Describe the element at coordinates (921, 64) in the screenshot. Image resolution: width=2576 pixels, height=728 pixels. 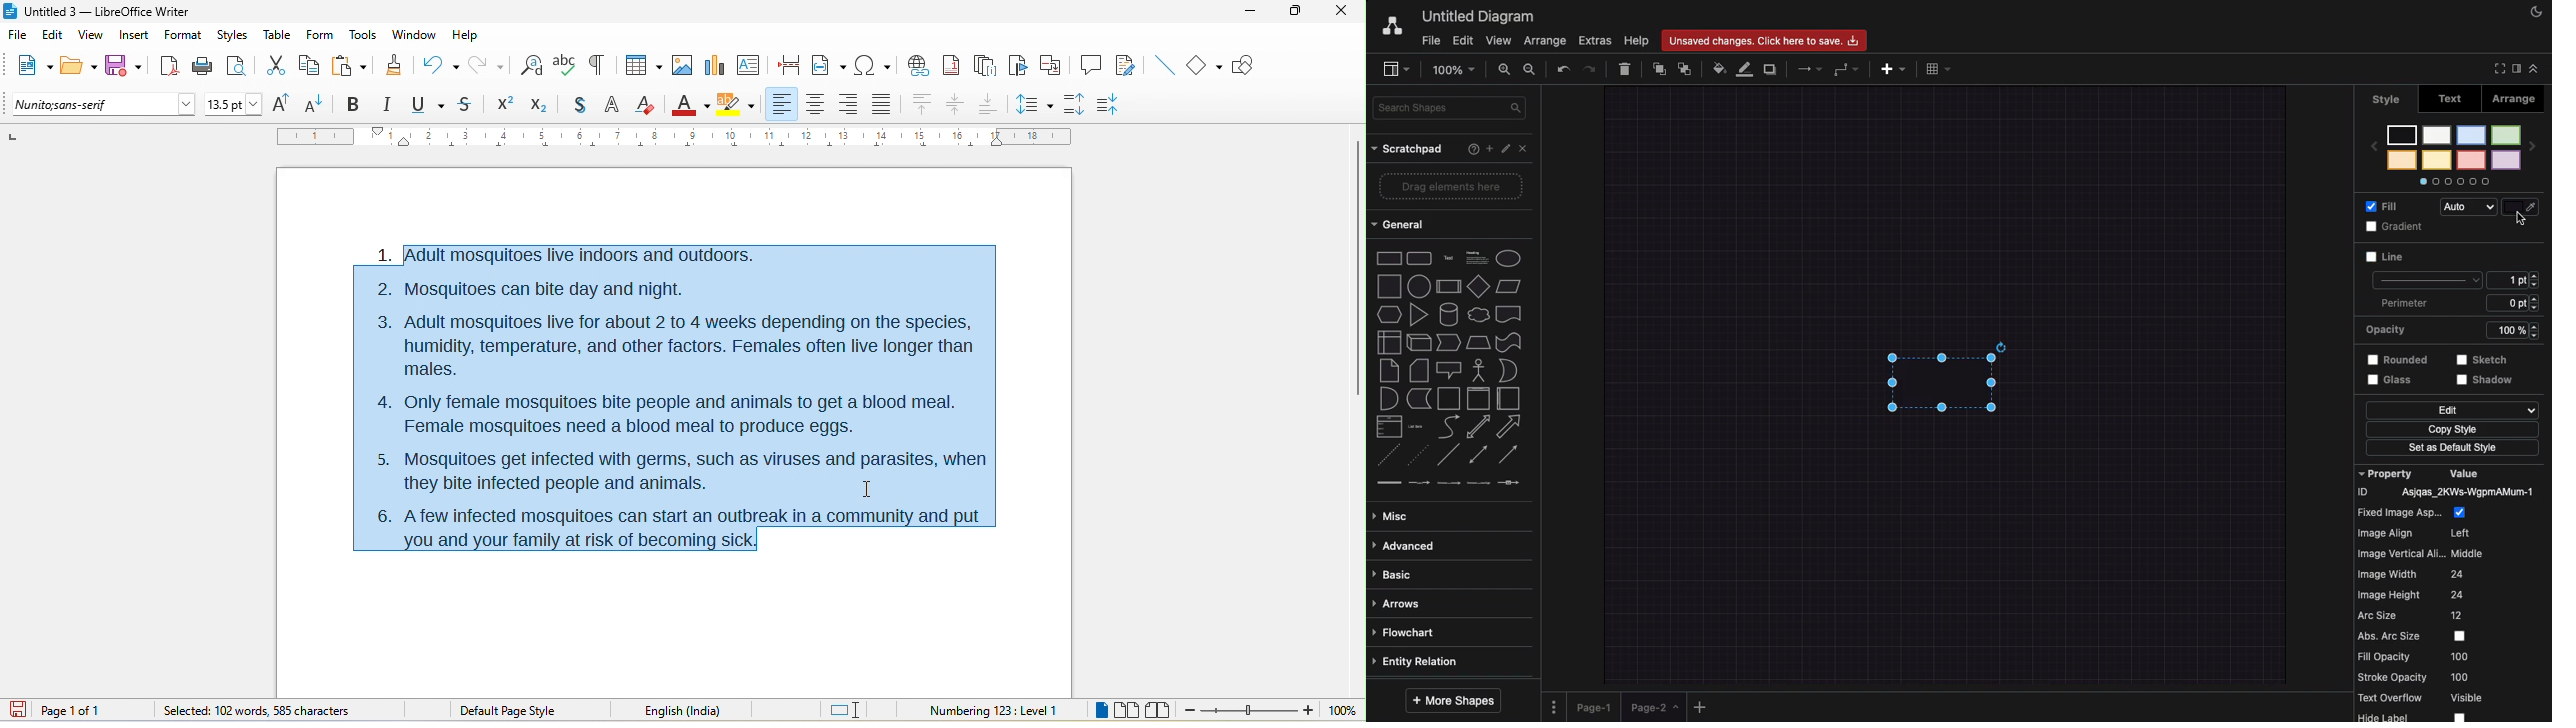
I see `hyperlink` at that location.